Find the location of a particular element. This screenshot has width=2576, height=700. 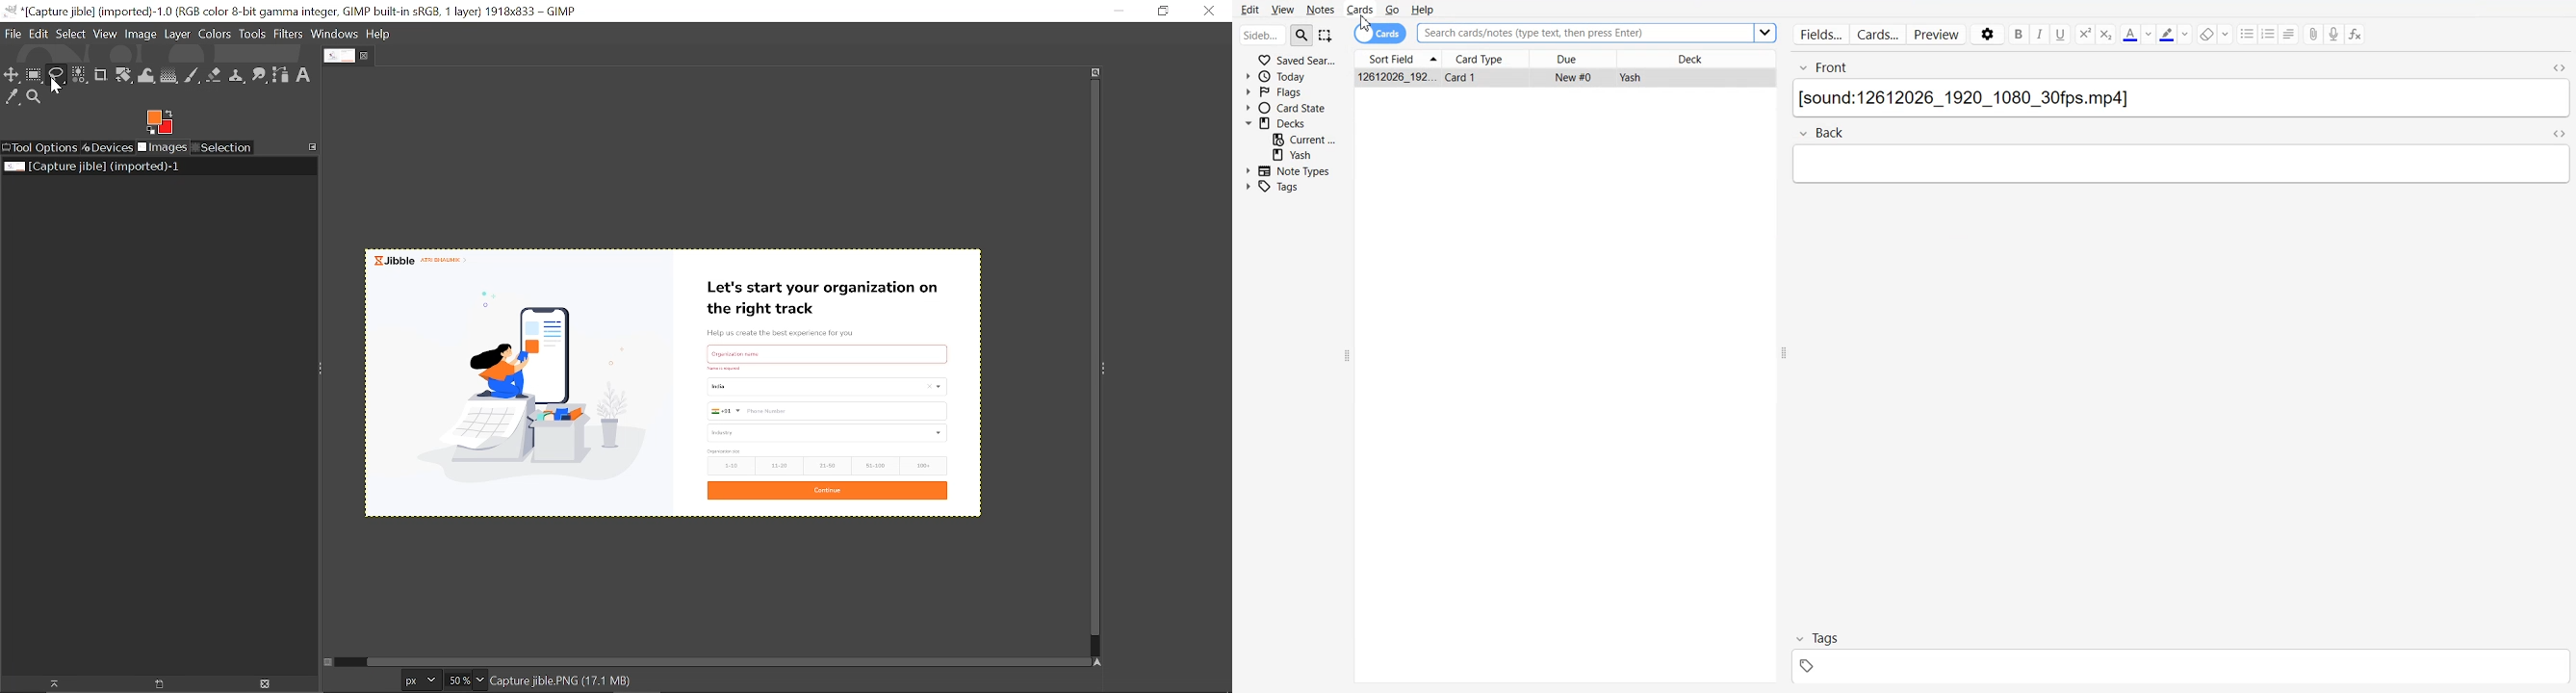

Wrap text tool is located at coordinates (147, 76).